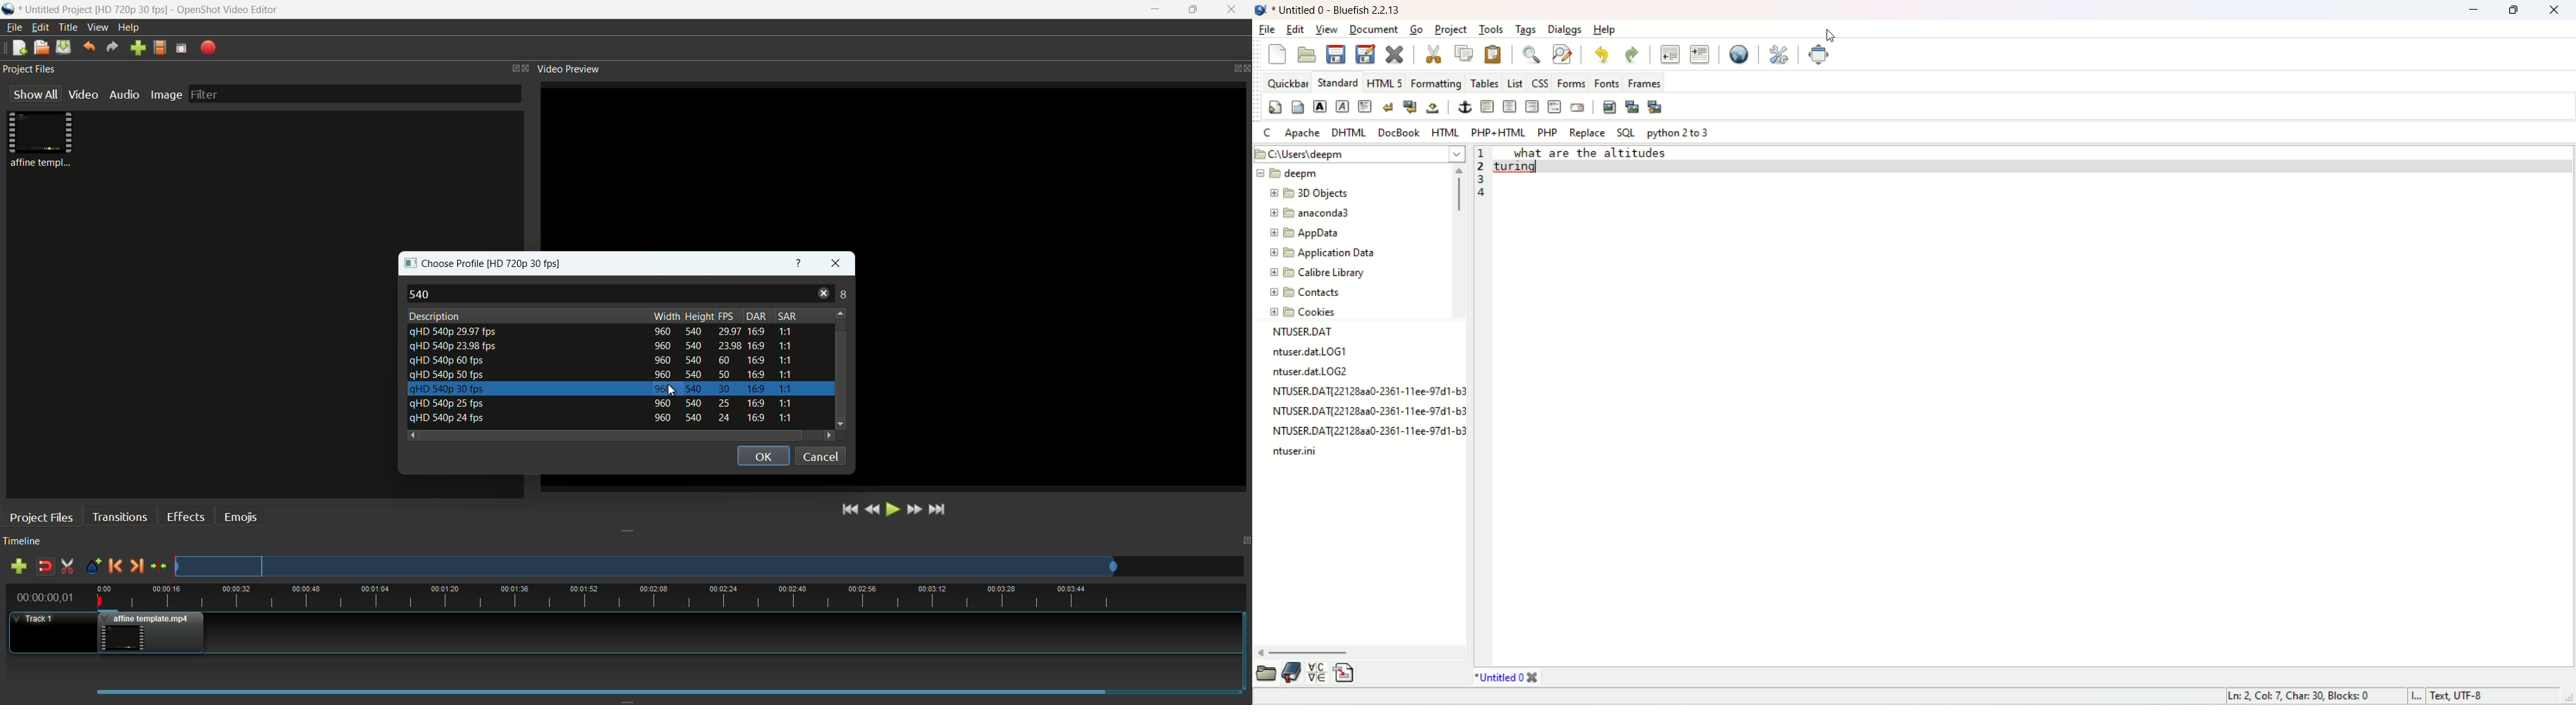 Image resolution: width=2576 pixels, height=728 pixels. What do you see at coordinates (1275, 108) in the screenshot?
I see `quickstart` at bounding box center [1275, 108].